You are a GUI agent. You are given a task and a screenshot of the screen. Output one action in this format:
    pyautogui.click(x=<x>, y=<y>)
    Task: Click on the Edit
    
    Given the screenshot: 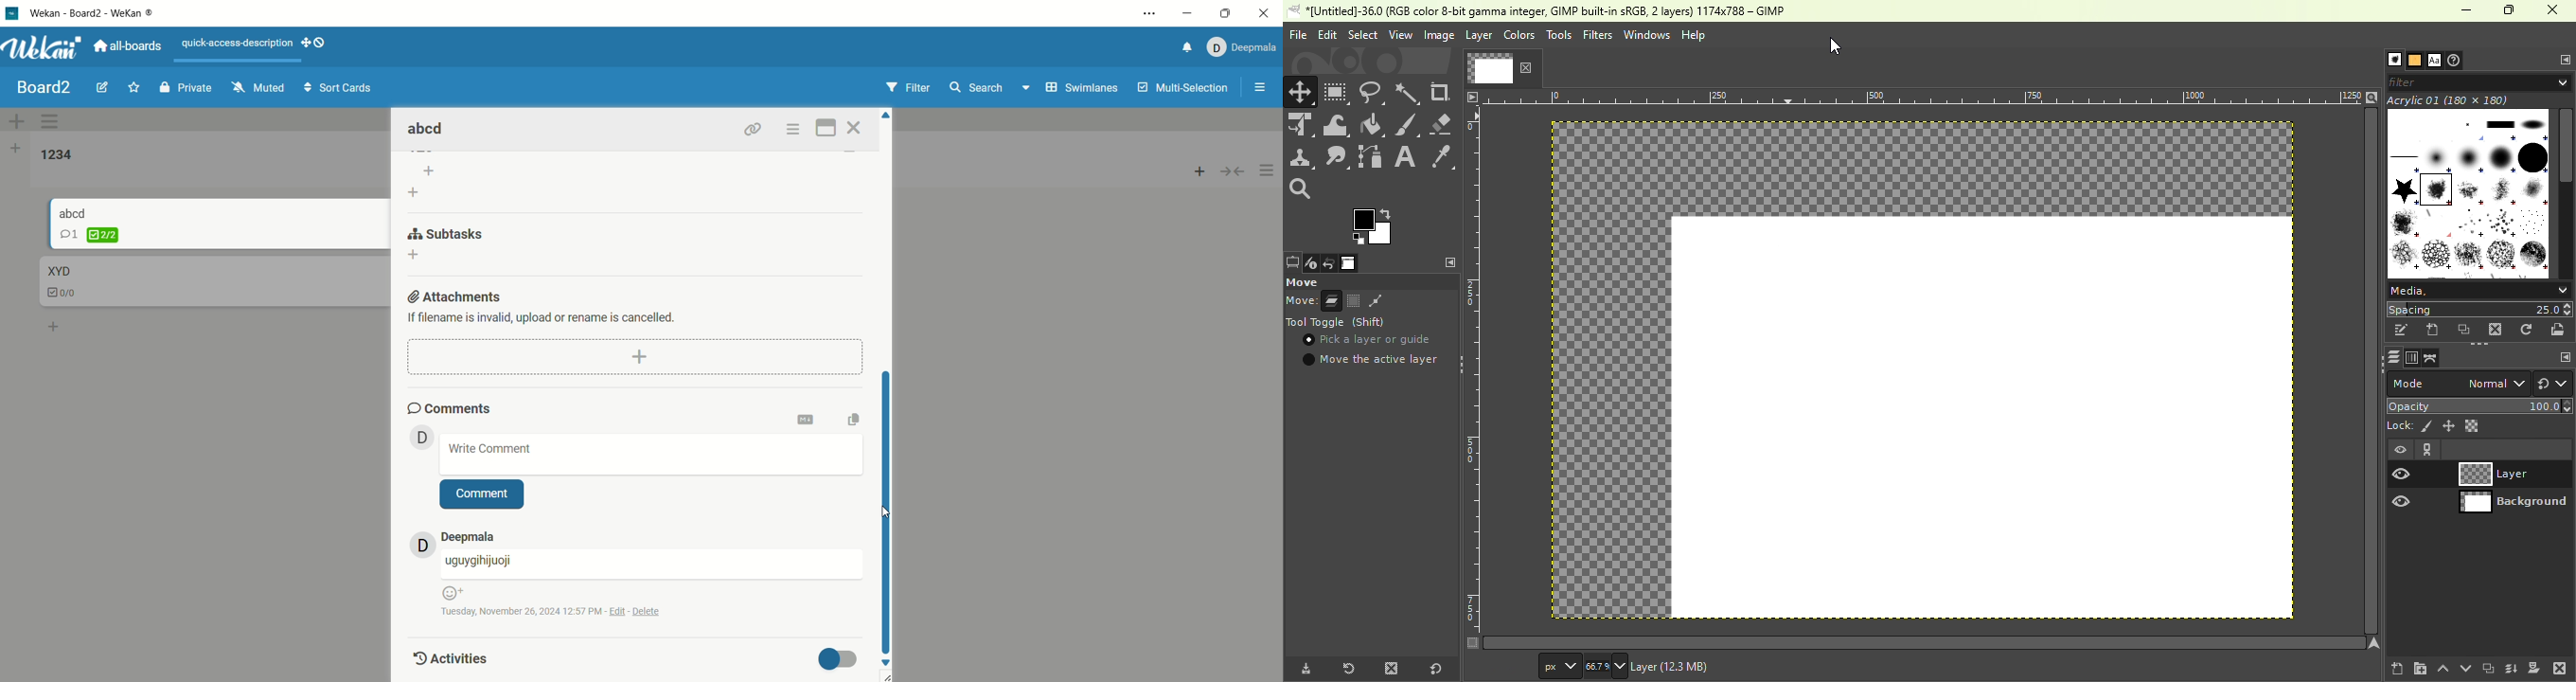 What is the action you would take?
    pyautogui.click(x=1326, y=34)
    